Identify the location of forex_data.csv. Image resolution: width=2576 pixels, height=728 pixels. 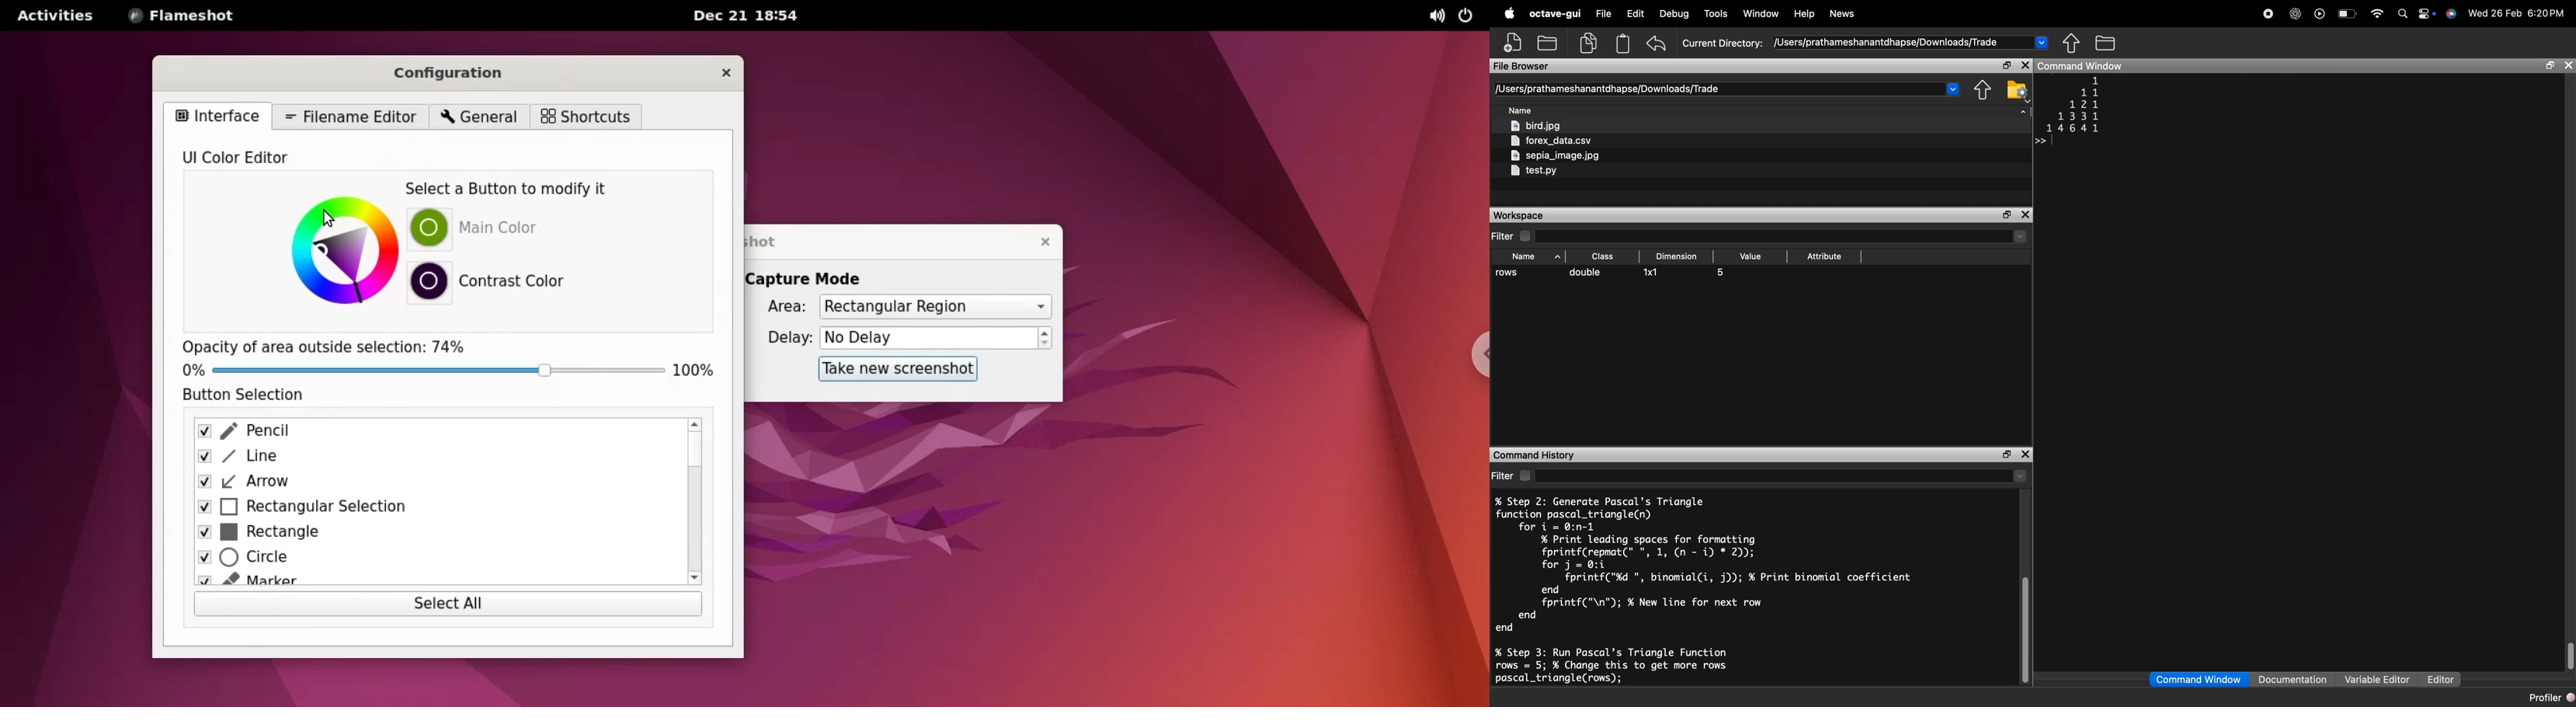
(1553, 141).